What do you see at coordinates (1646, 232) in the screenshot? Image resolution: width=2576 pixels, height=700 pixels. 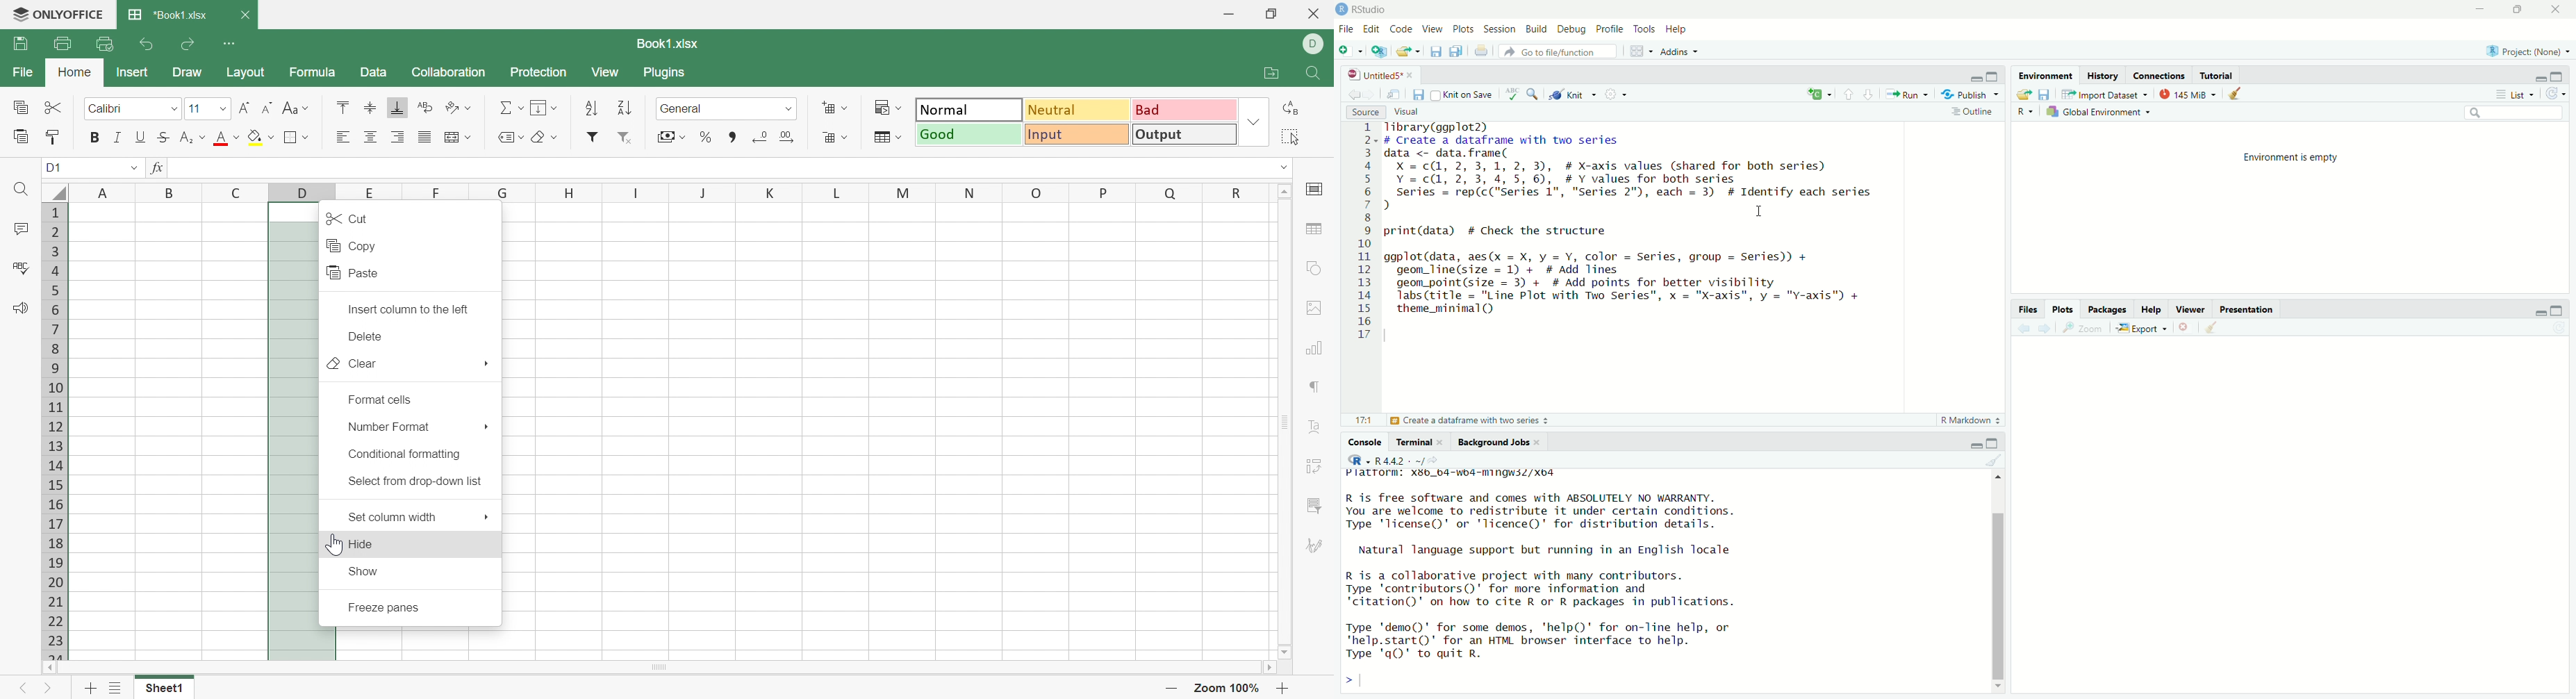 I see `Tibrary(ggplot2)
# Create a dataframe with two series
data <- data.frame(
X =c(@, 2, 3,1, 2, 3), # X-axis values (shared for both series)
Y =c(@, 2, 3, 4,5, 6), #Y values for both series
series = rep(c("series 1", "Series 2"), each = 3) # Identify each series
1
print(data) # Check the structure
ggplot(data, aes(x = X, y = Y, color = Series, group = Series)) +
geom_line(size = 1) + # Add lines
geom_point(size = 3) + # Add points for better visibility
Tabs (title = "Line Plot with Two Series", x = "X-axis", y = "Y-axis") +
theme_minimal()` at bounding box center [1646, 232].